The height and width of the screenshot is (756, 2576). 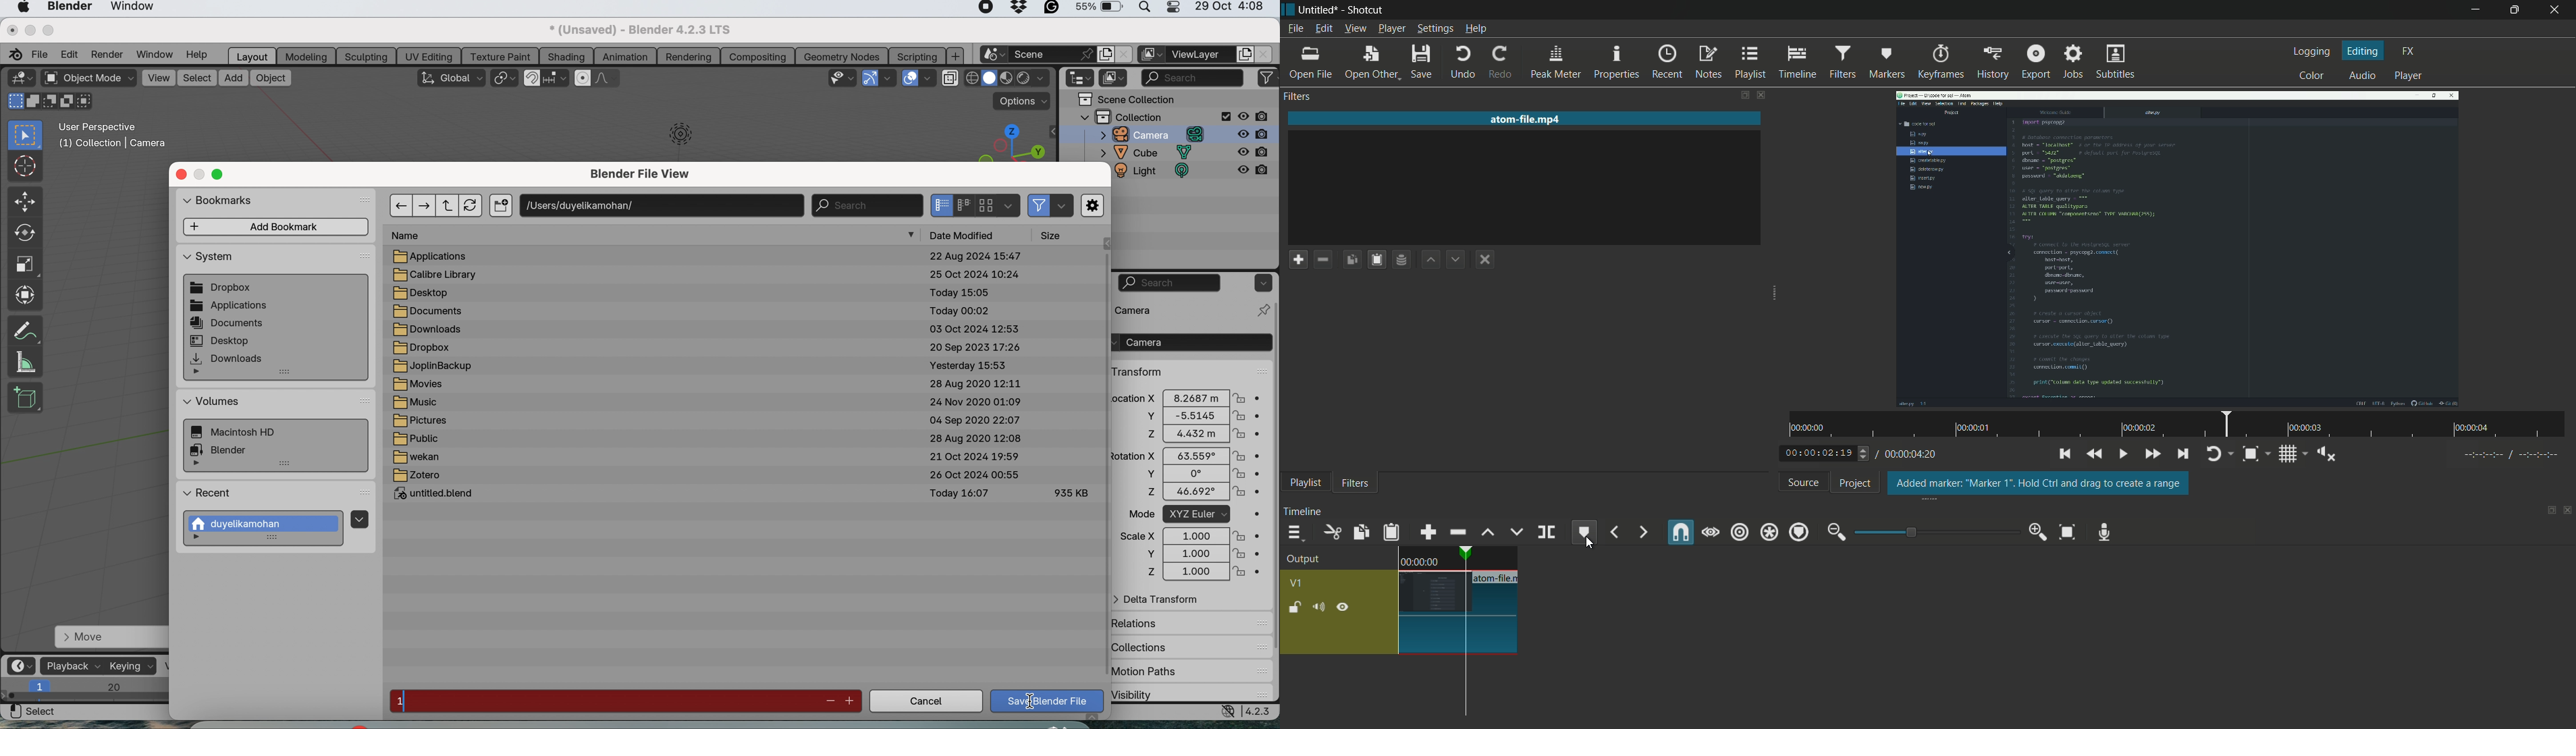 I want to click on layout, so click(x=253, y=56).